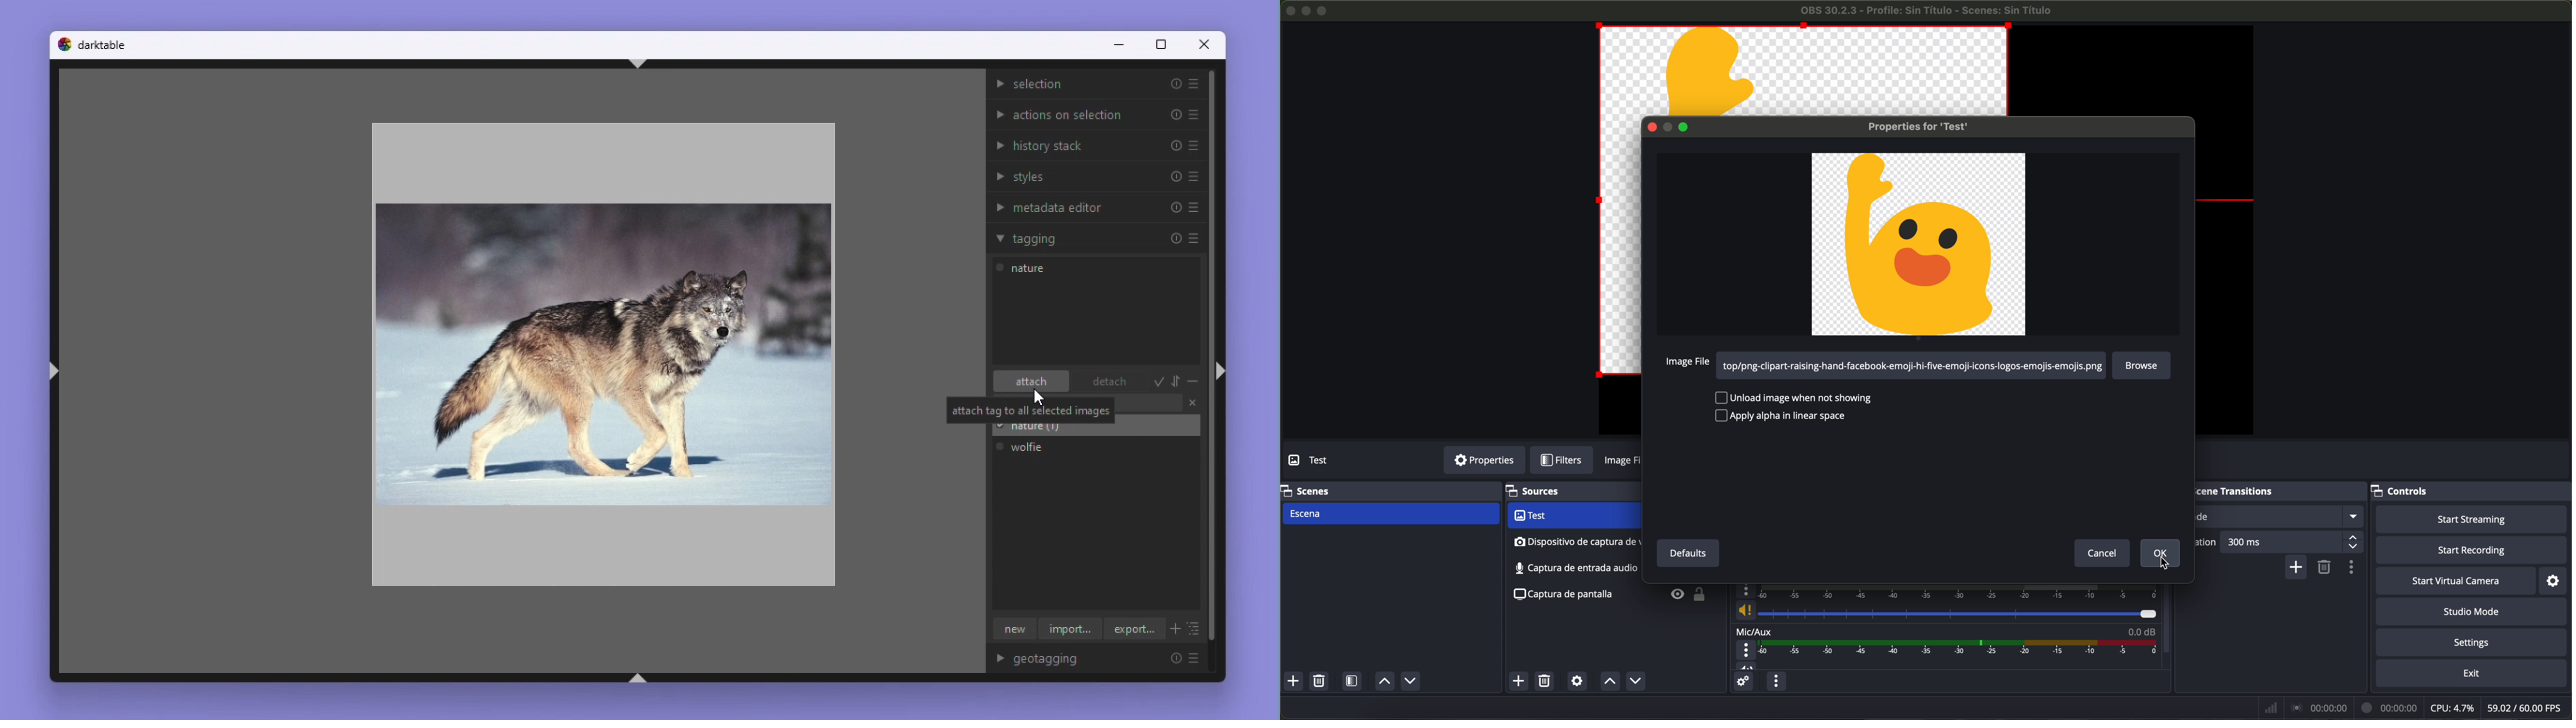 The height and width of the screenshot is (728, 2576). I want to click on screenshot, so click(1575, 569).